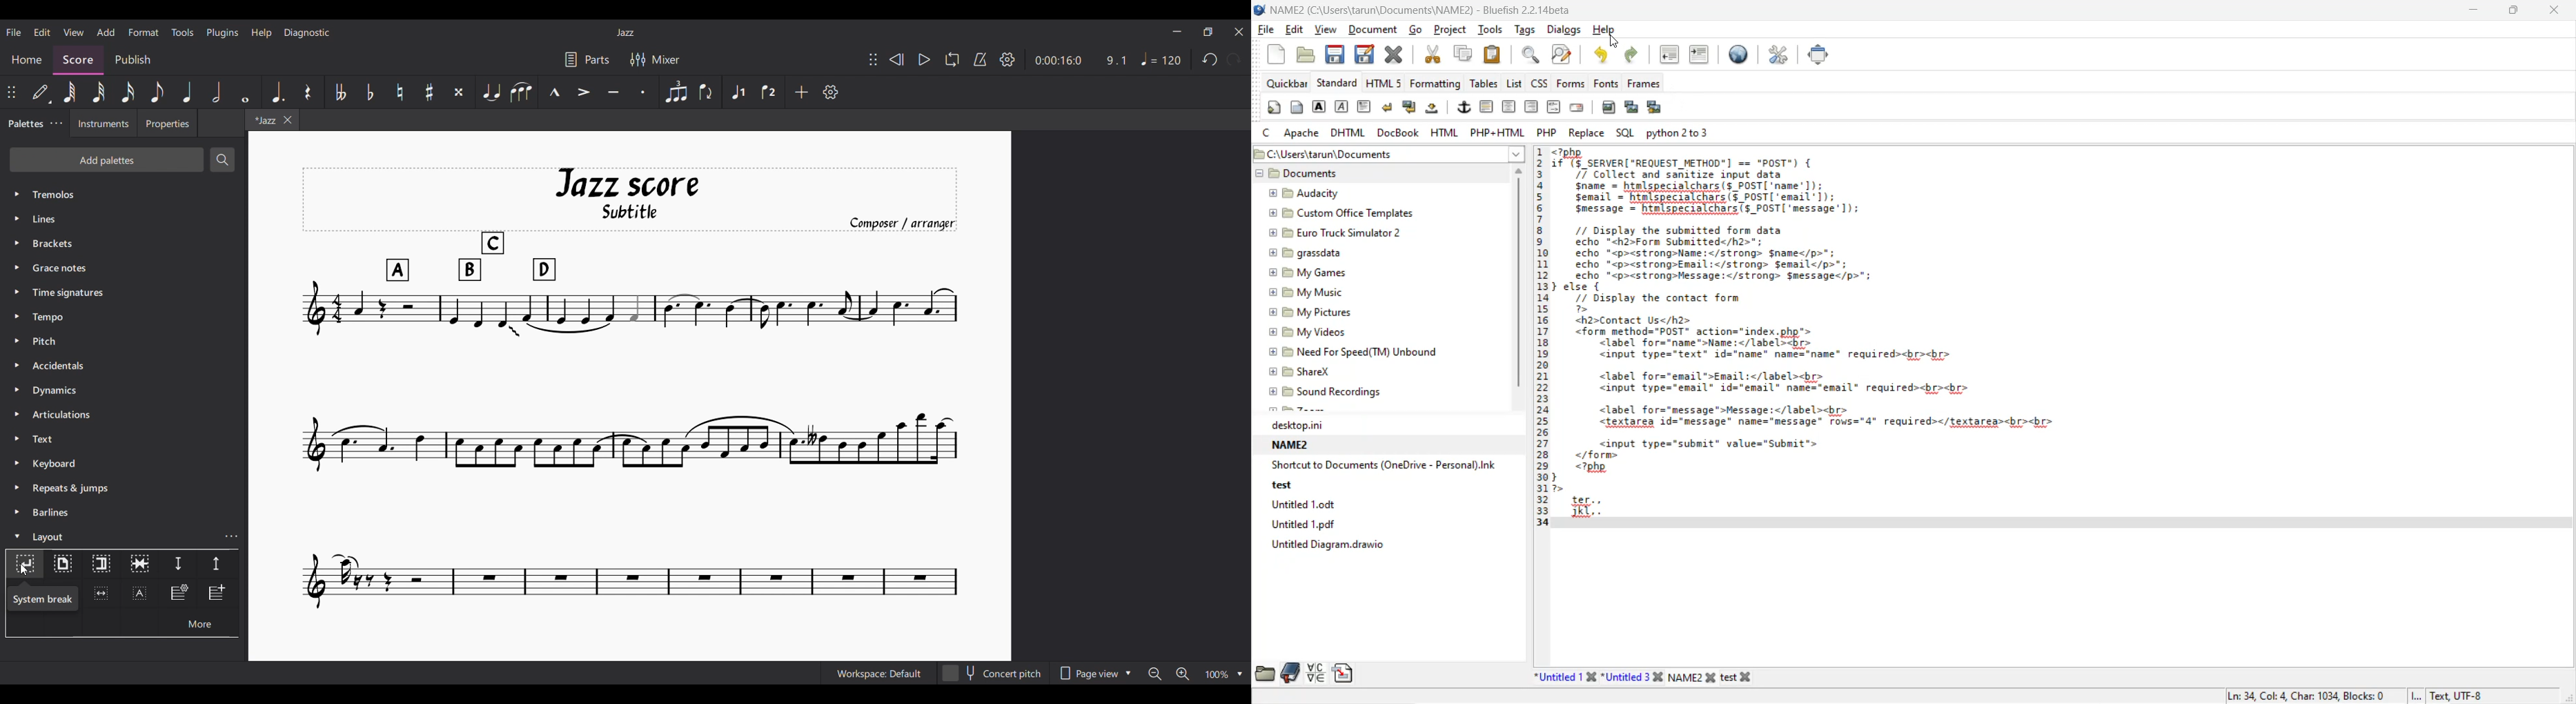 Image resolution: width=2576 pixels, height=728 pixels. Describe the element at coordinates (42, 33) in the screenshot. I see `Edit menu` at that location.